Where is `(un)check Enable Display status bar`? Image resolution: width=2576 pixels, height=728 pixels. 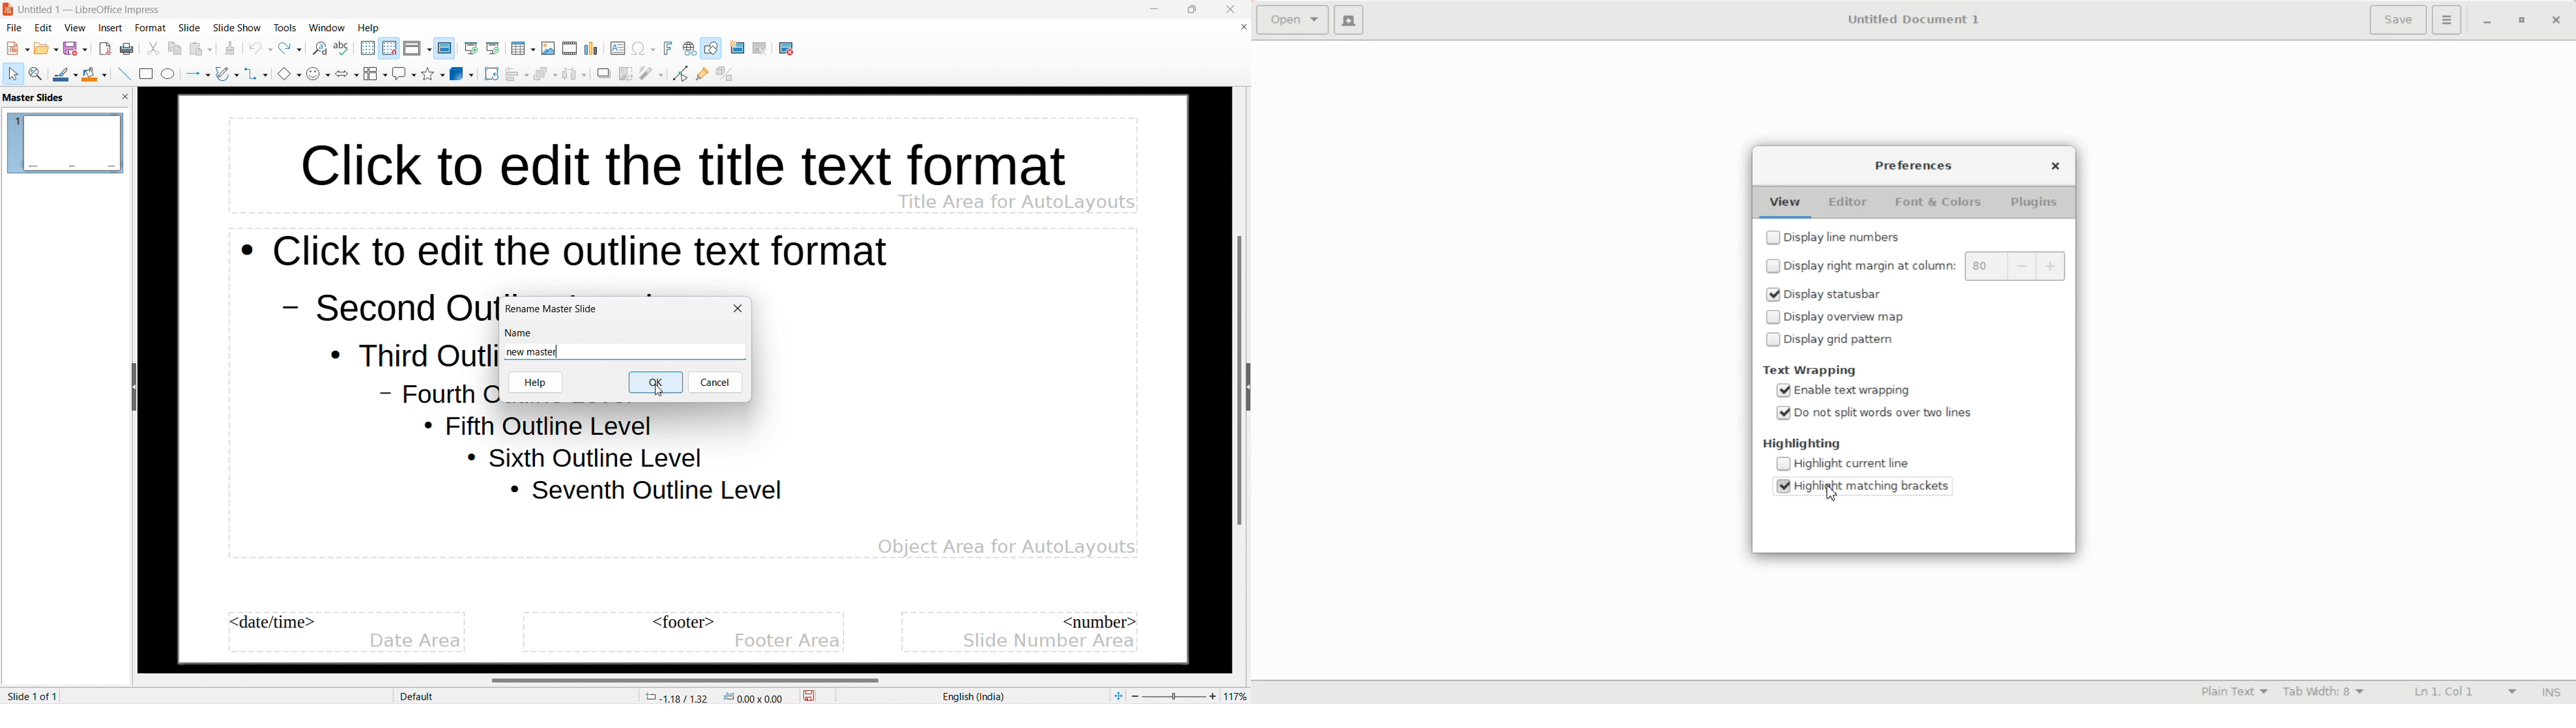
(un)check Enable Display status bar is located at coordinates (1884, 295).